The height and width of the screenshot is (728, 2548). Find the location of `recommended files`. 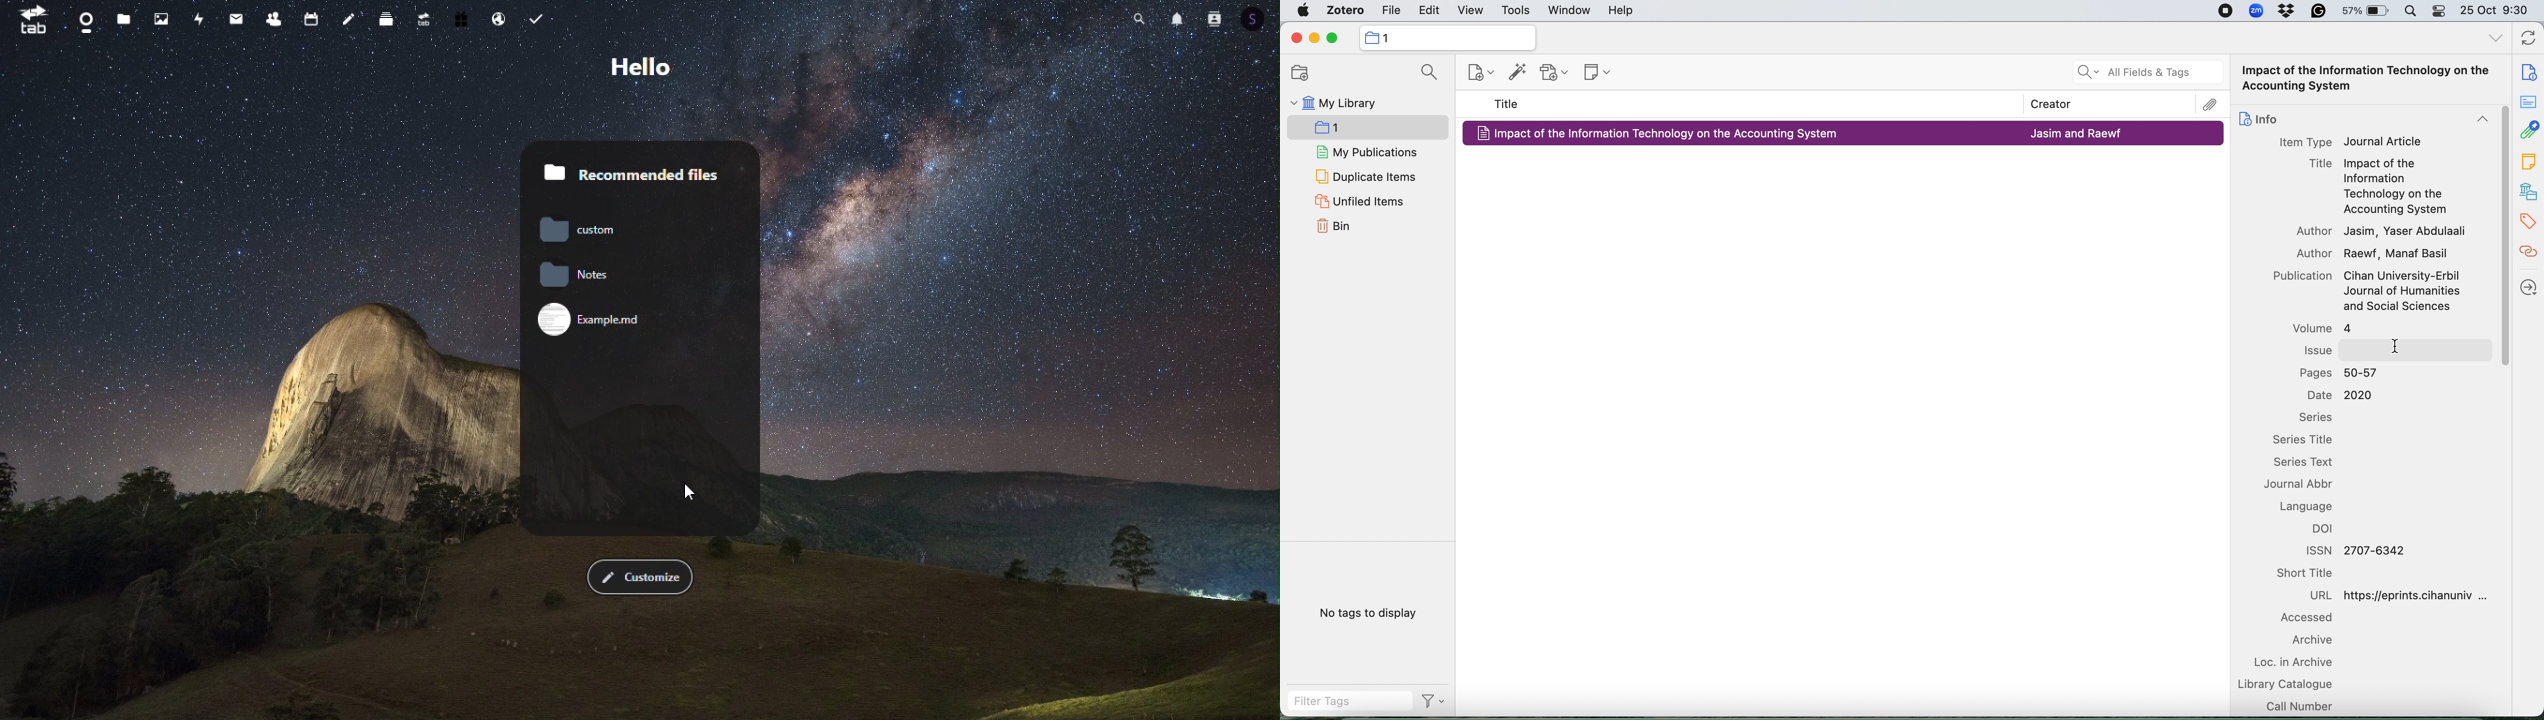

recommended files is located at coordinates (641, 162).